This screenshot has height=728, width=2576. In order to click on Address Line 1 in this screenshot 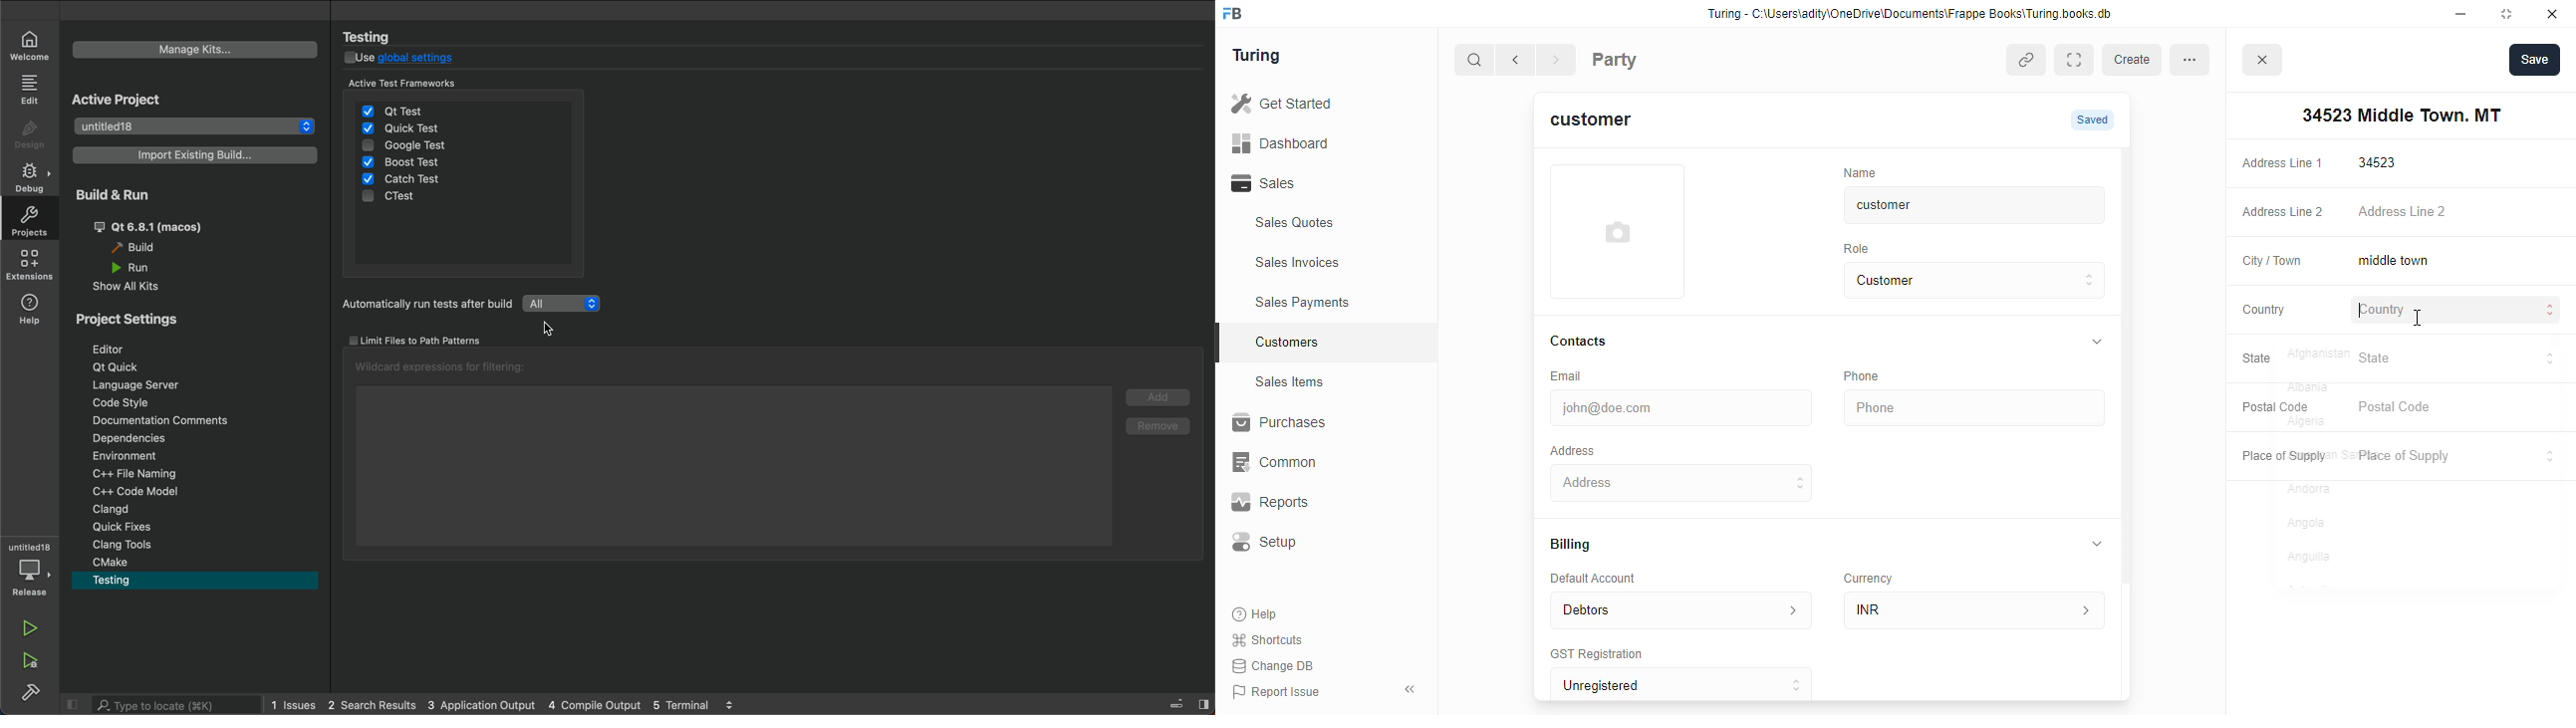, I will do `click(2281, 161)`.